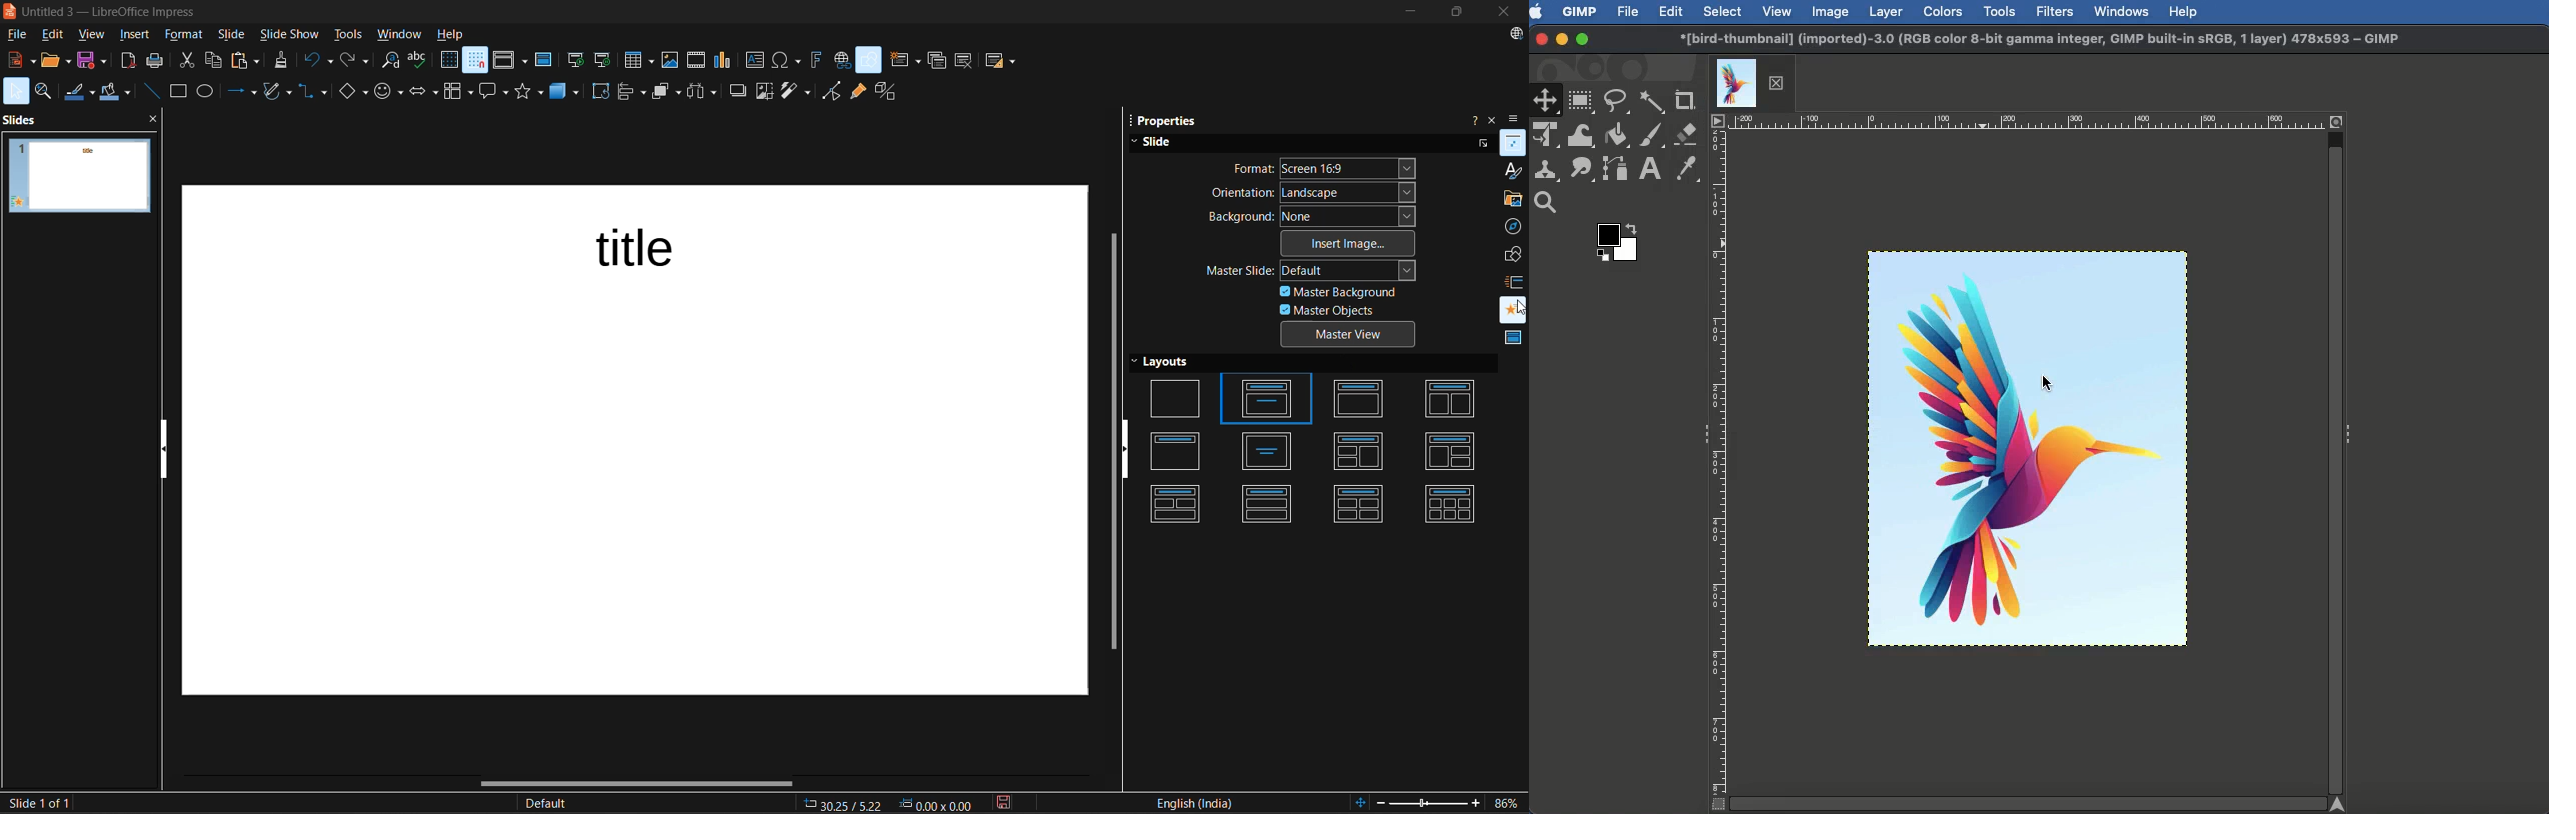 The image size is (2576, 840). I want to click on maximize, so click(1454, 14).